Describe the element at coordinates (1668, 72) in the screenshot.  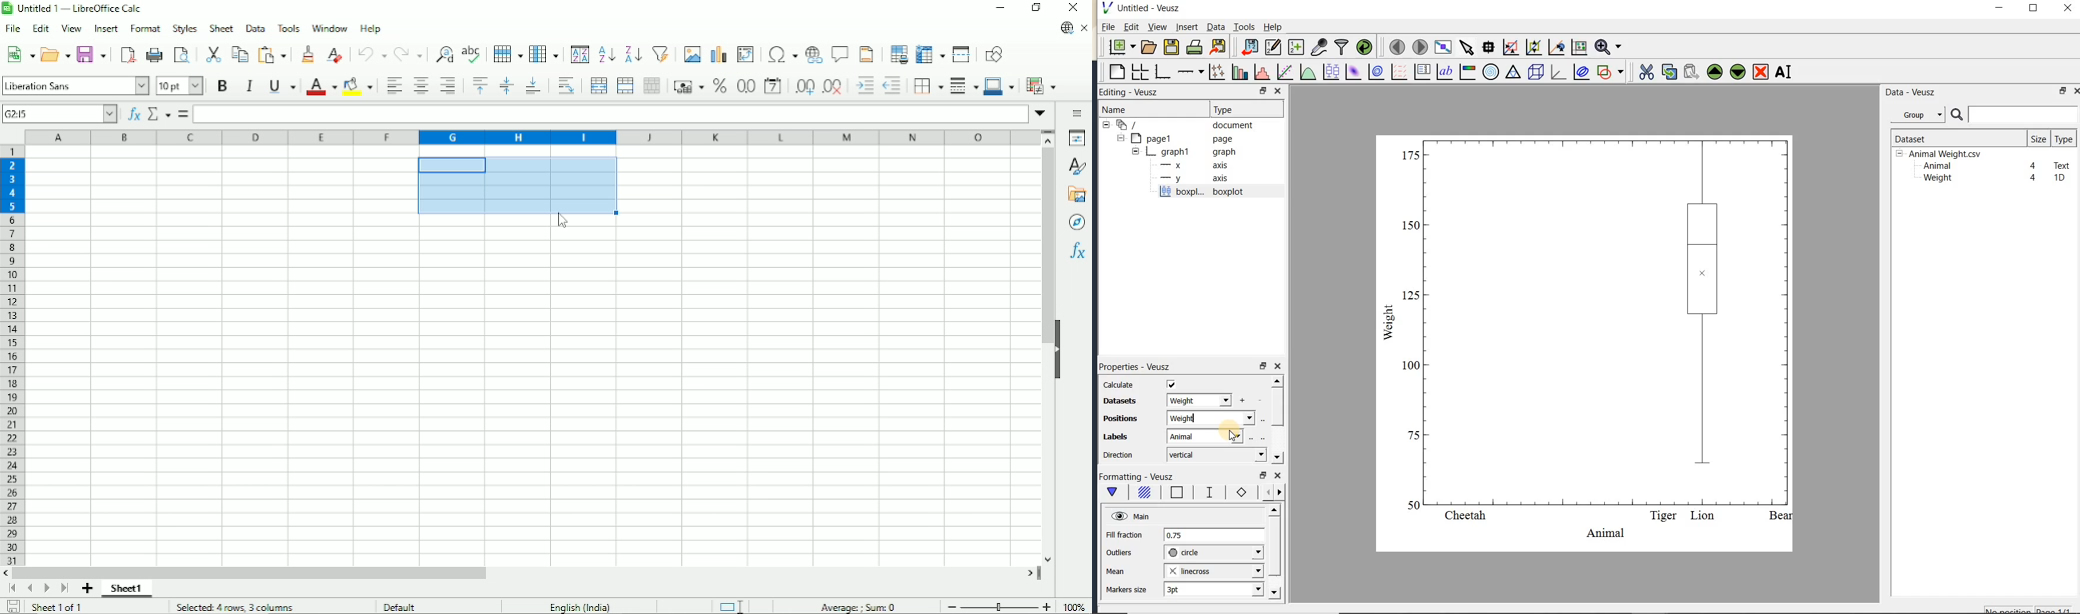
I see `copy the selected widget` at that location.